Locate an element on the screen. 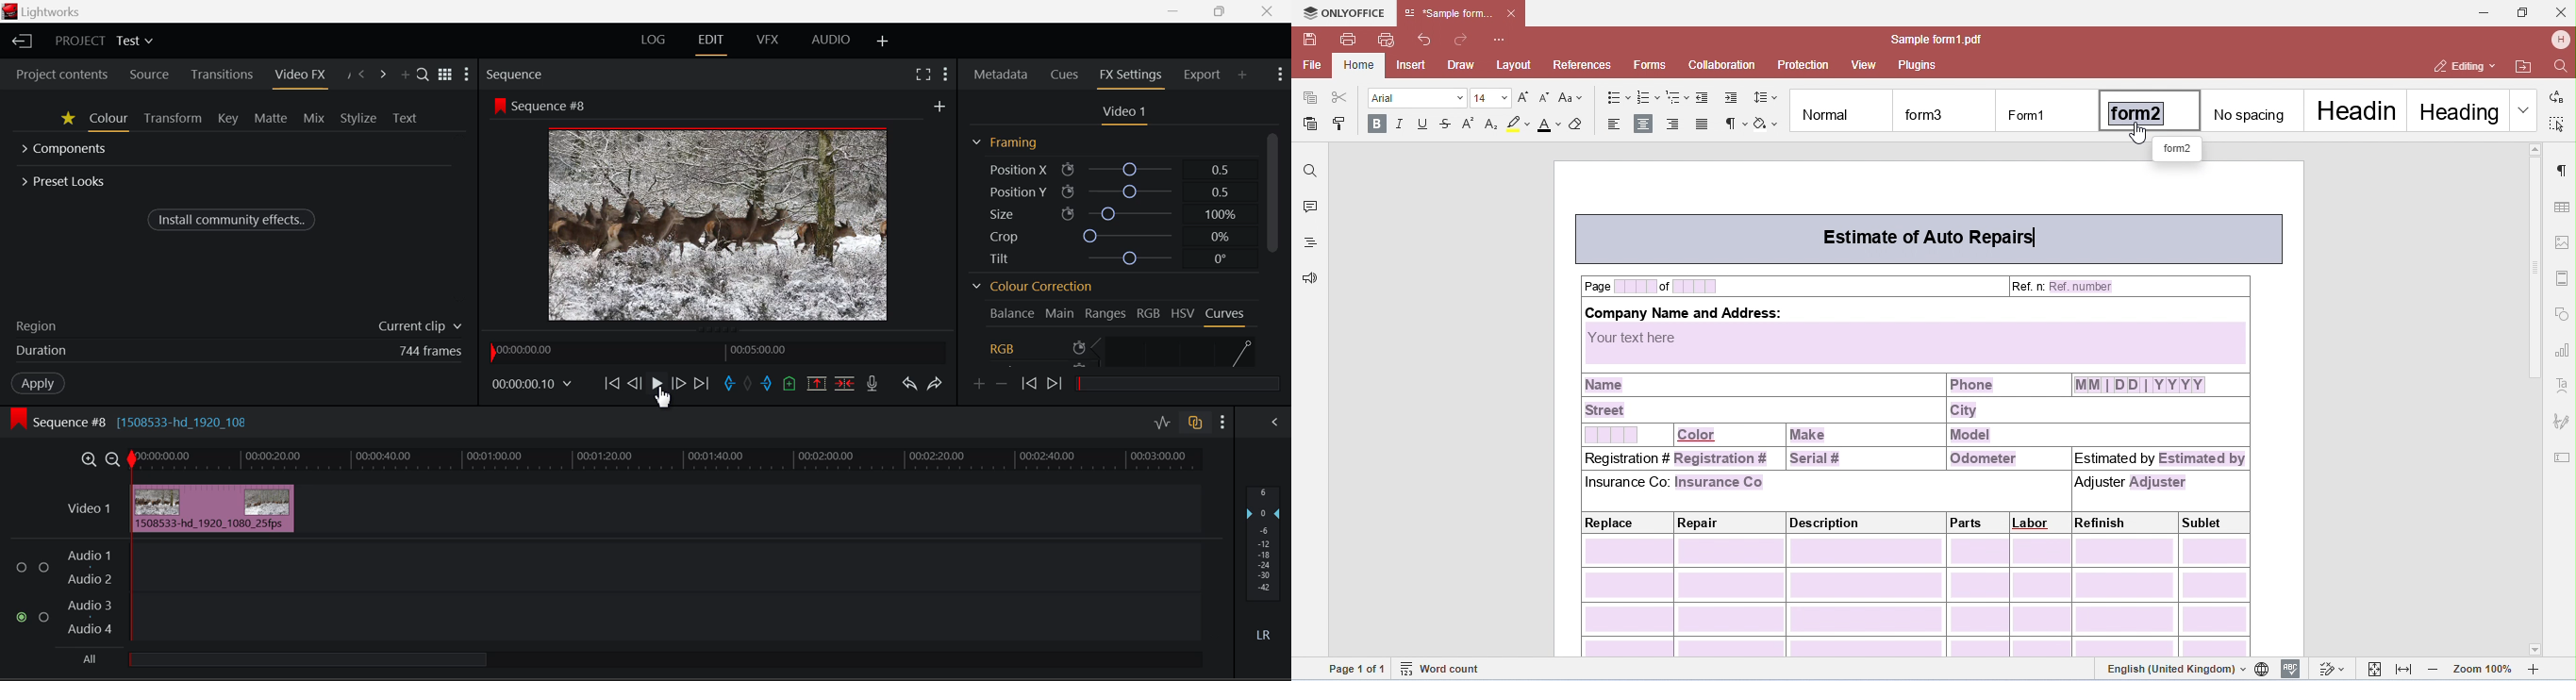 The image size is (2576, 700). Export is located at coordinates (1203, 73).